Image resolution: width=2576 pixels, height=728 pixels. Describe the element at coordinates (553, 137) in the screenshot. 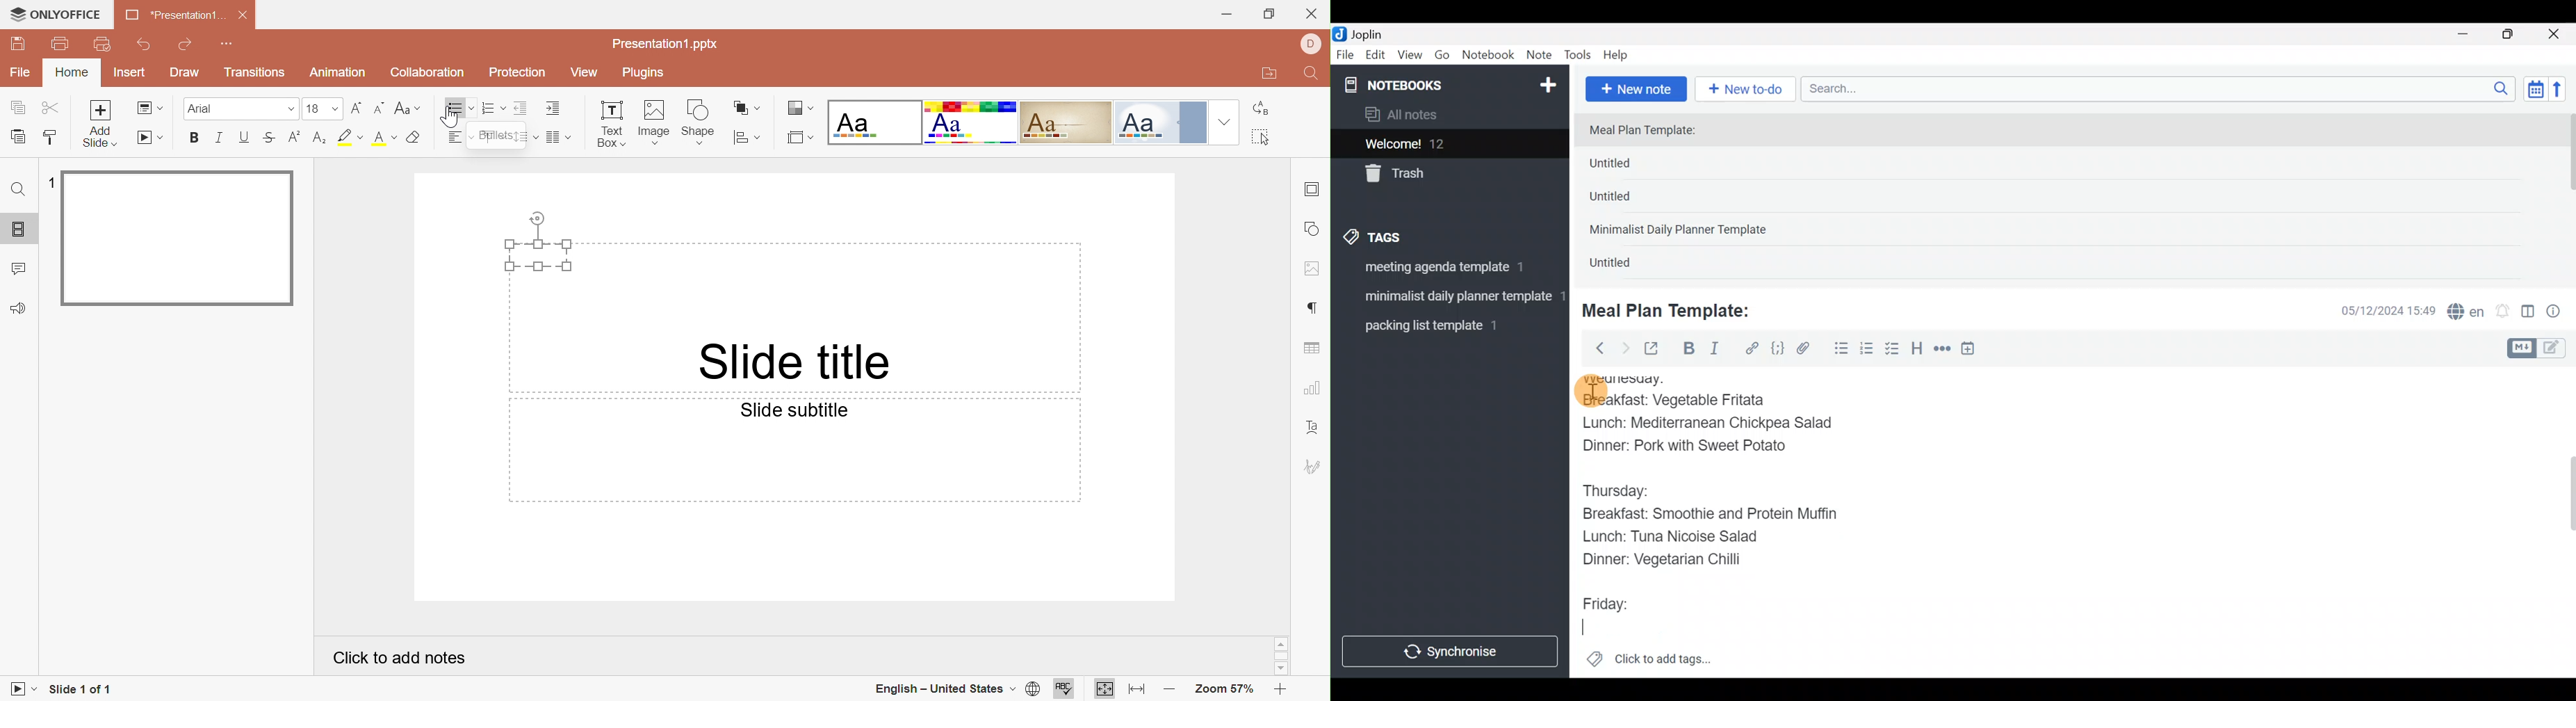

I see `Merge and center` at that location.